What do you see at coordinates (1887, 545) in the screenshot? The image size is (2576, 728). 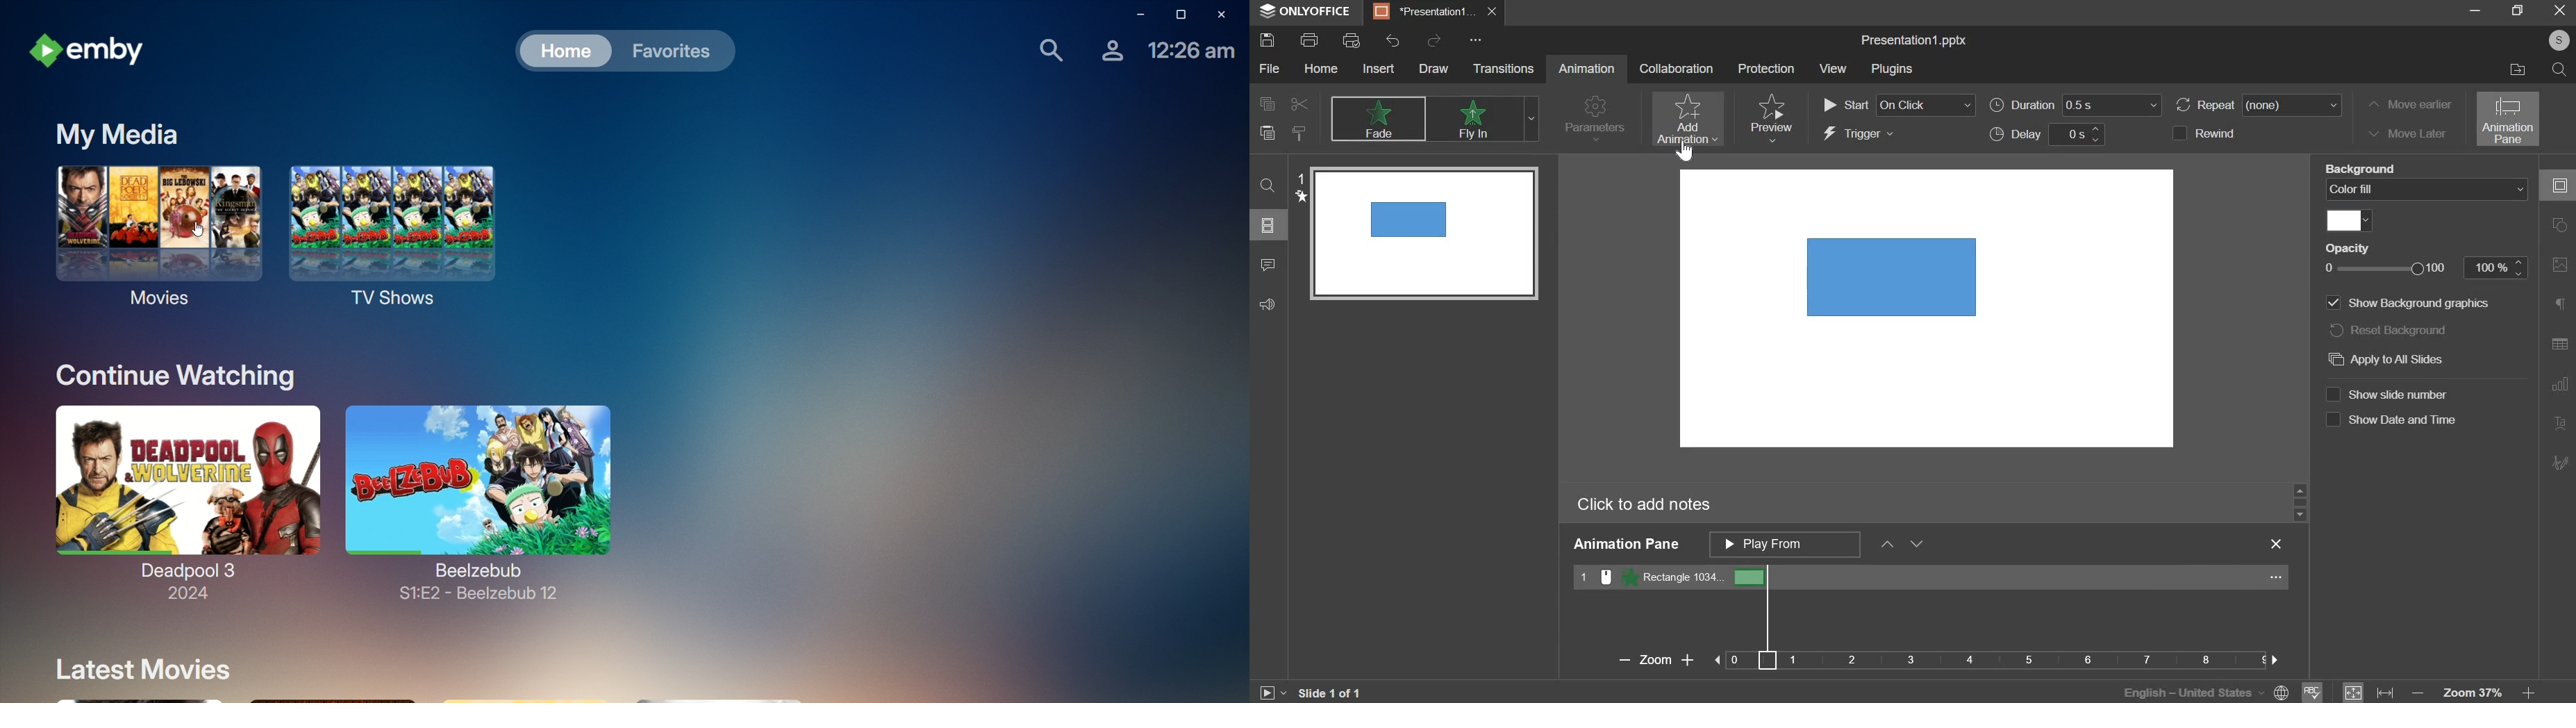 I see `up` at bounding box center [1887, 545].